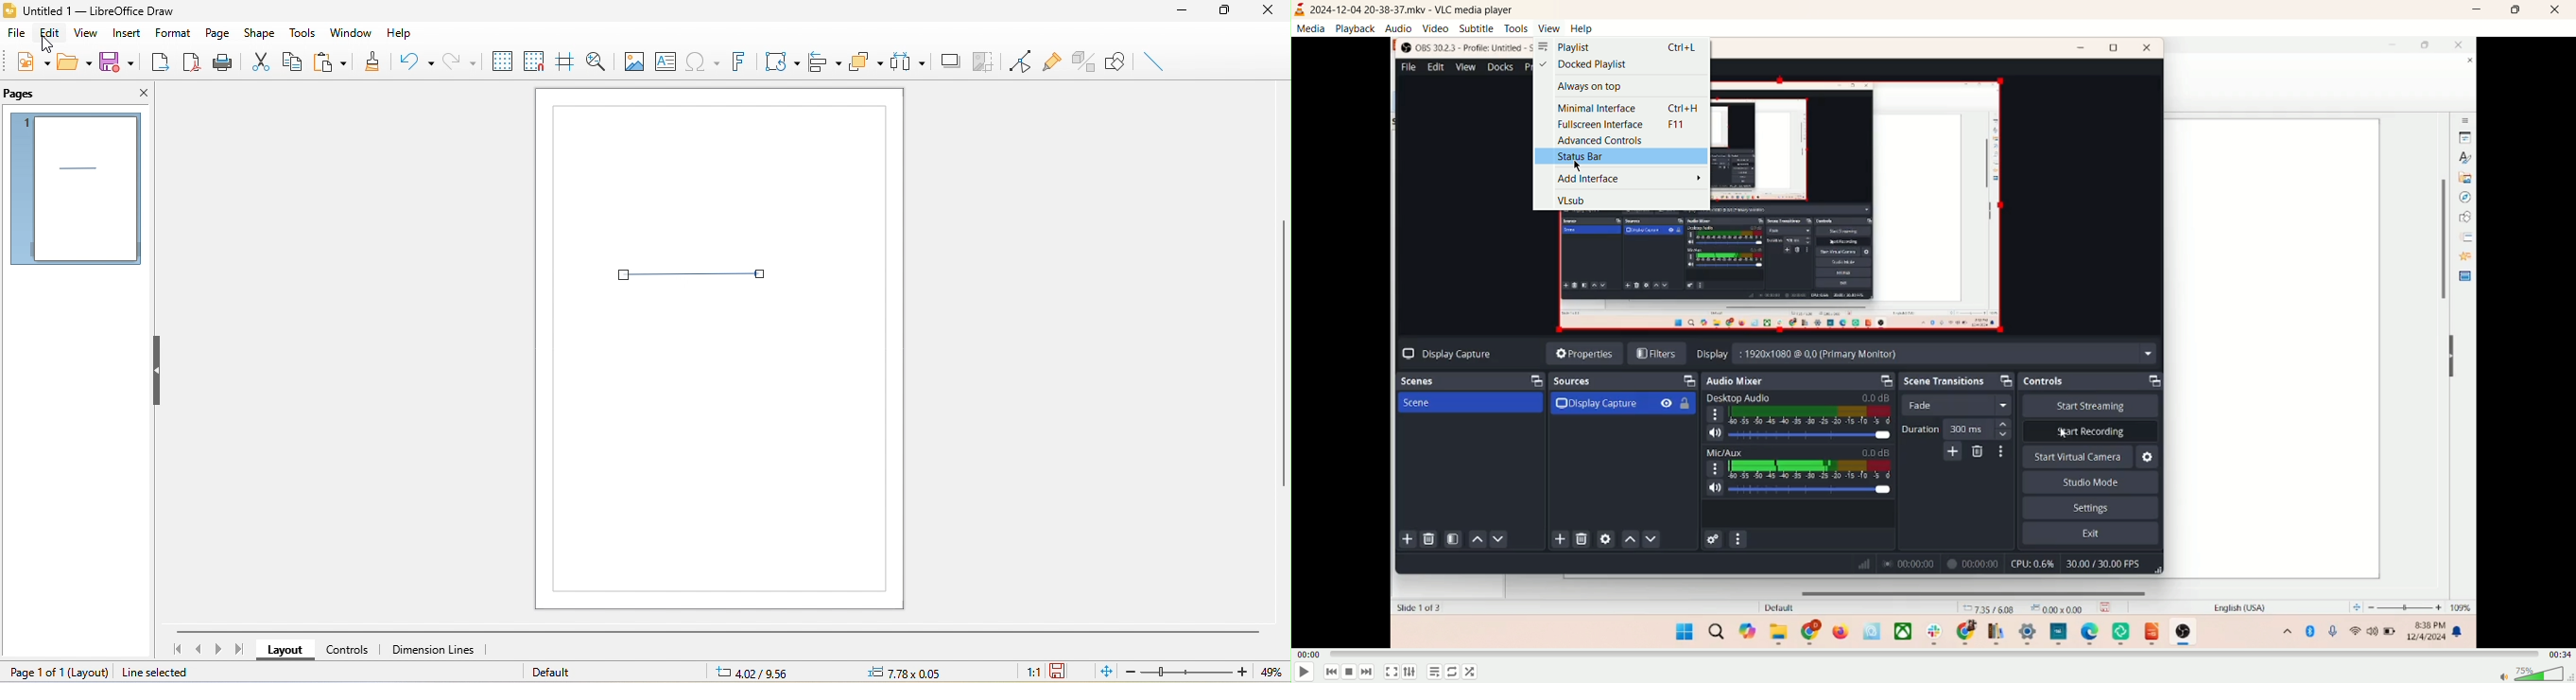  I want to click on advanced control, so click(1597, 139).